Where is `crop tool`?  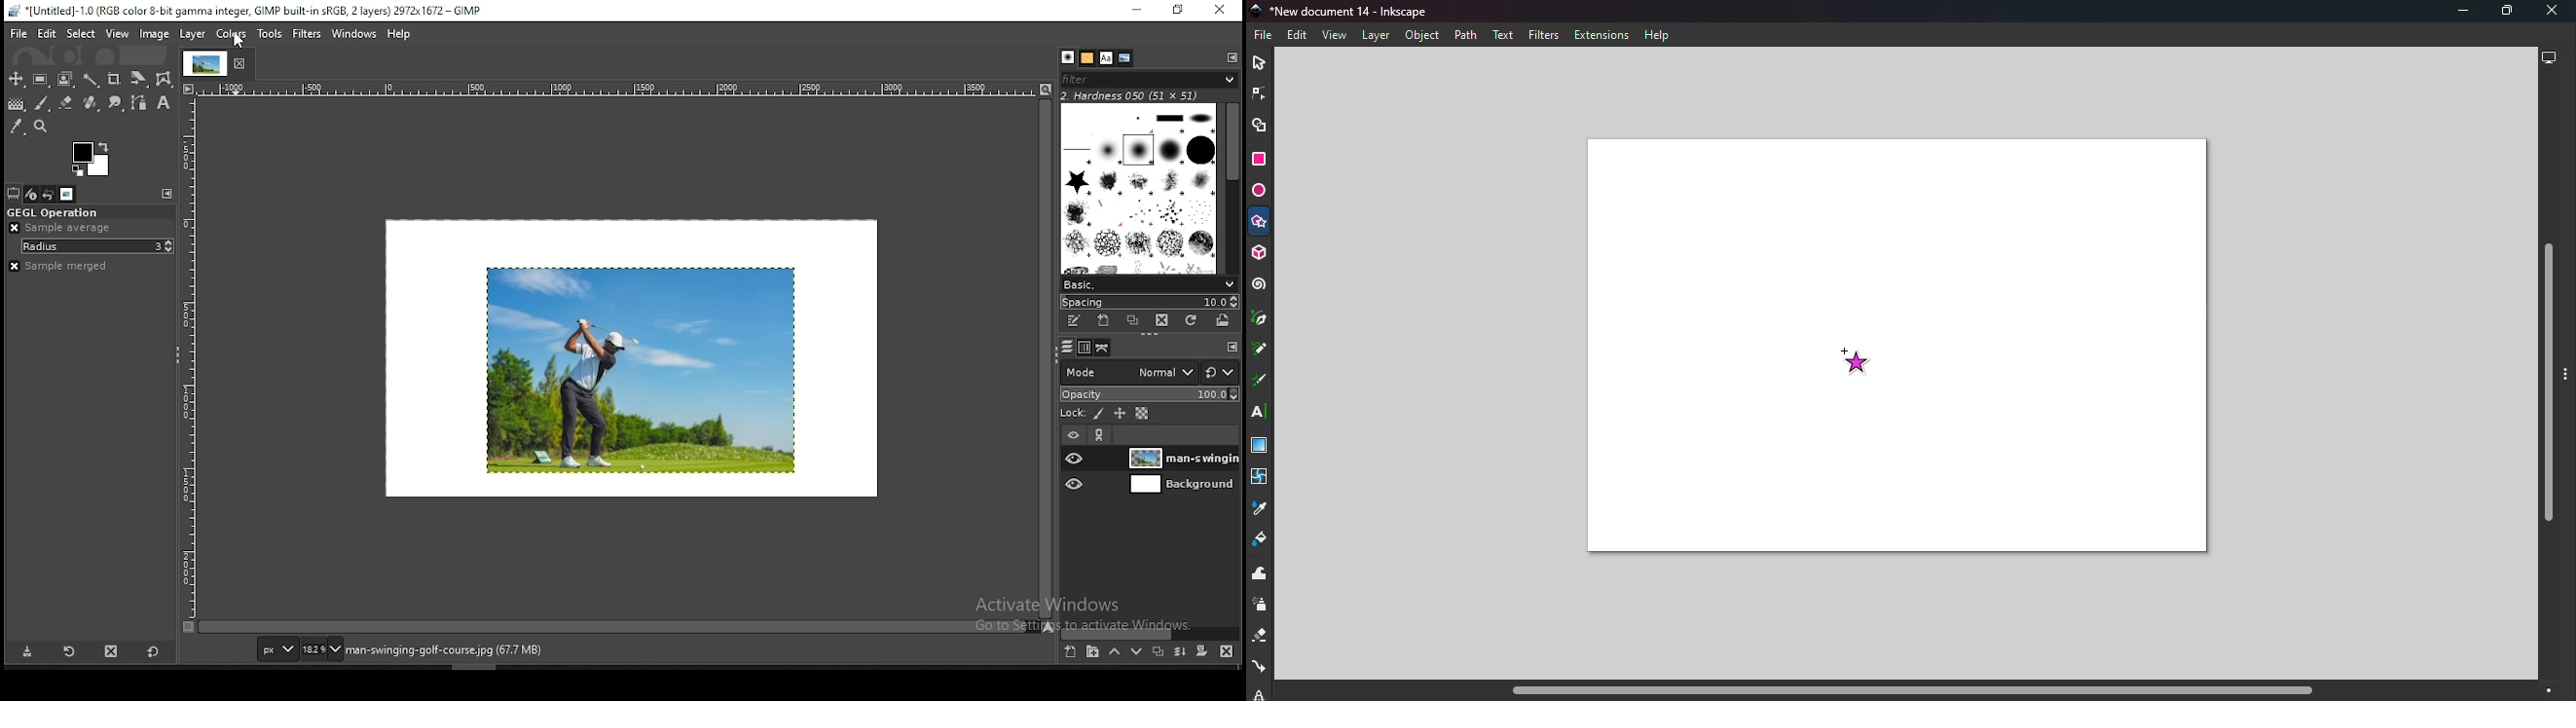 crop tool is located at coordinates (139, 80).